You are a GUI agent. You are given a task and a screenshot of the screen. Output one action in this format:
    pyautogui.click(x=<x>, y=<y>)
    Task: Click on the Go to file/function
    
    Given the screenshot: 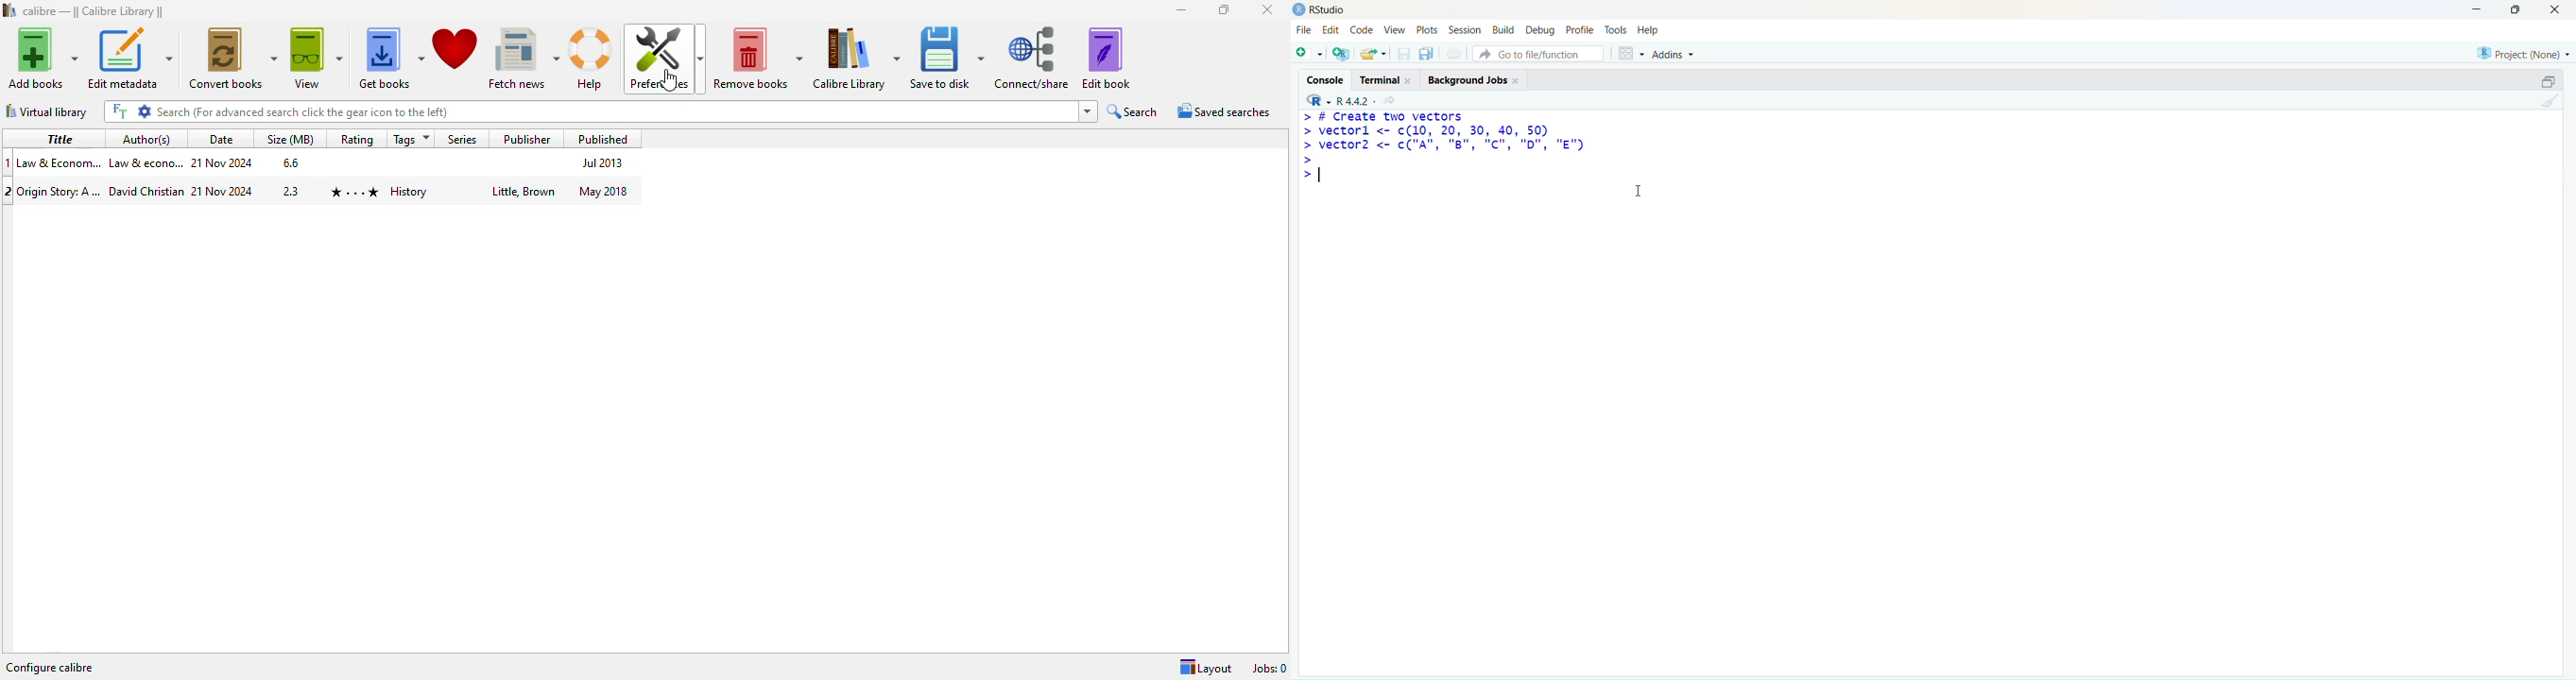 What is the action you would take?
    pyautogui.click(x=1538, y=54)
    